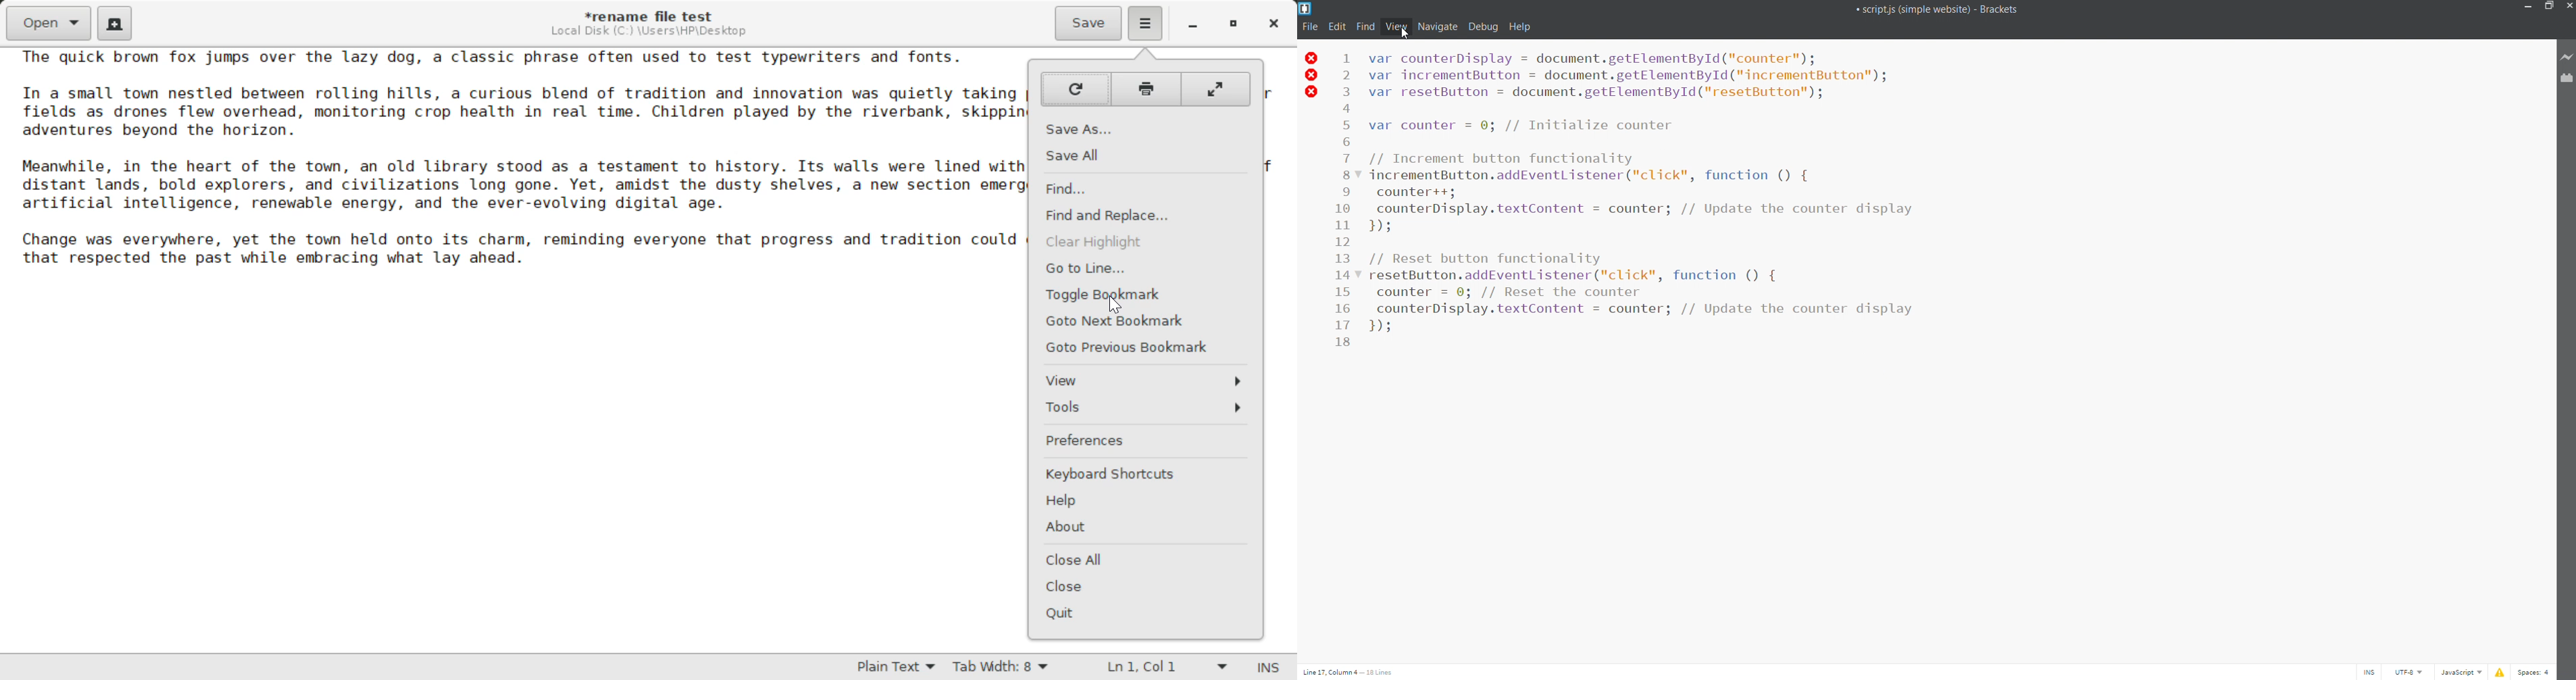 Image resolution: width=2576 pixels, height=700 pixels. Describe the element at coordinates (1146, 474) in the screenshot. I see `Keyboard Shortcuts` at that location.